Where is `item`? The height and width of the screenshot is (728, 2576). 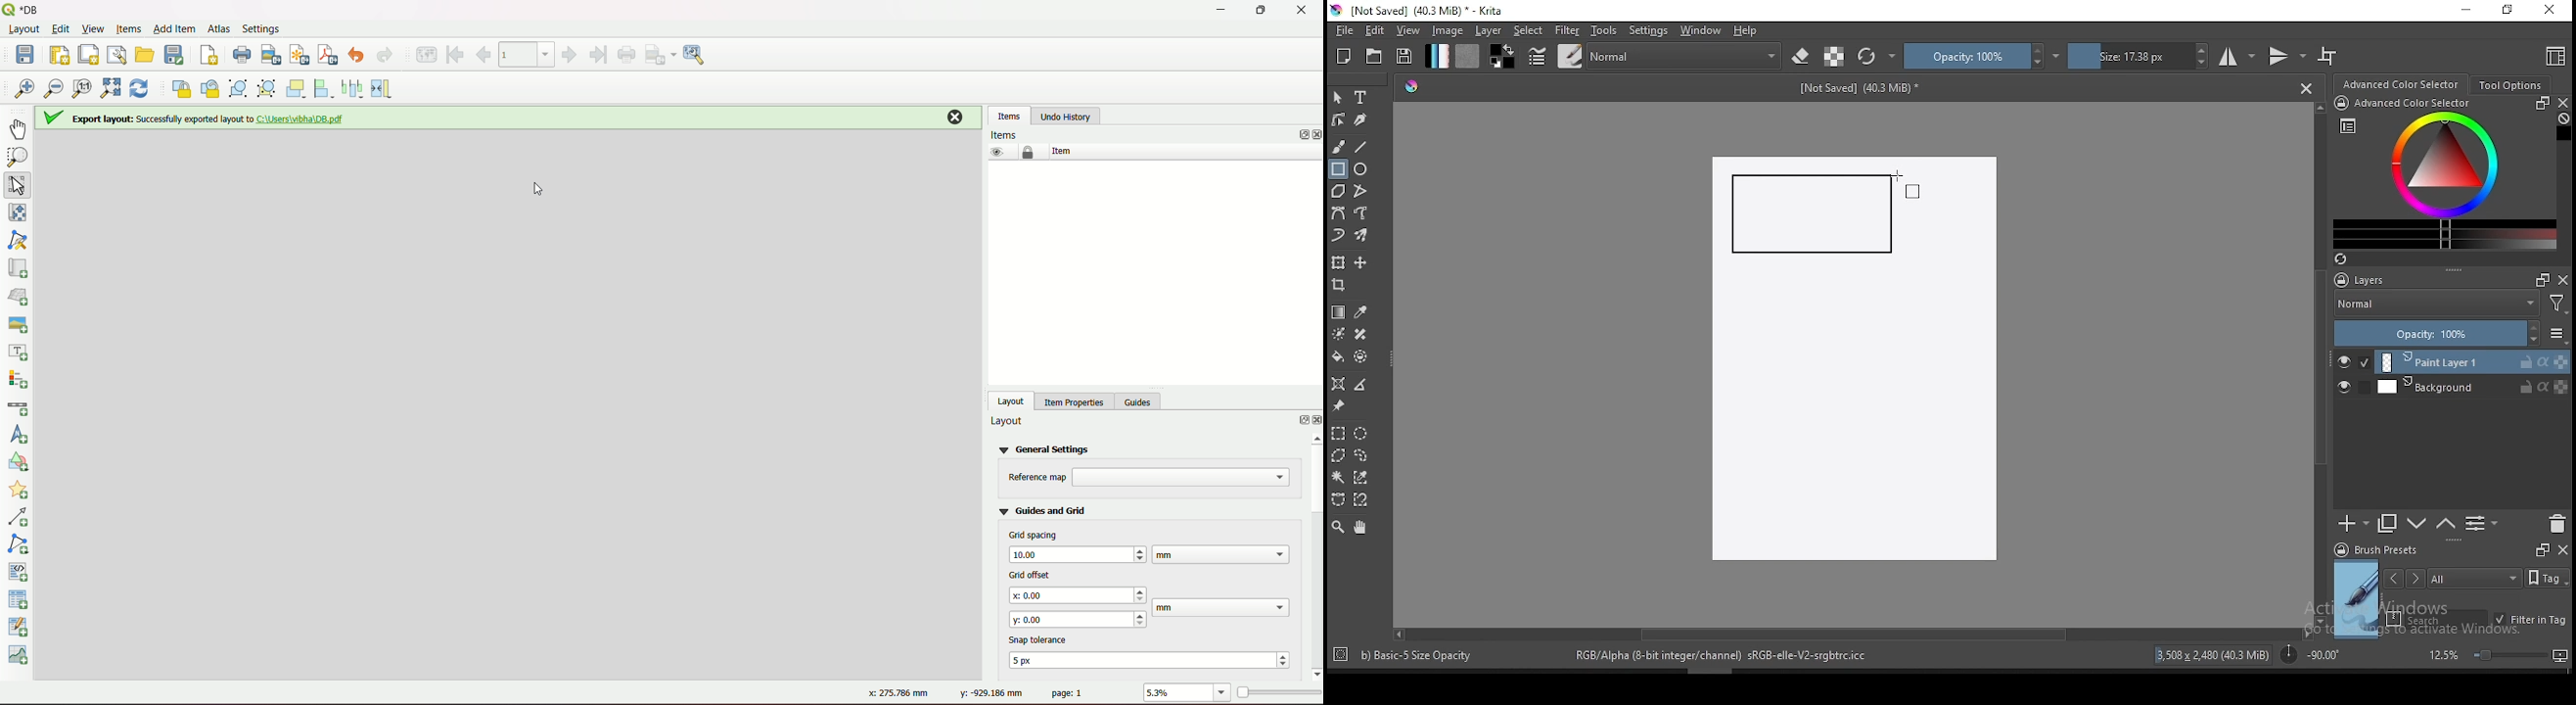 item is located at coordinates (1060, 151).